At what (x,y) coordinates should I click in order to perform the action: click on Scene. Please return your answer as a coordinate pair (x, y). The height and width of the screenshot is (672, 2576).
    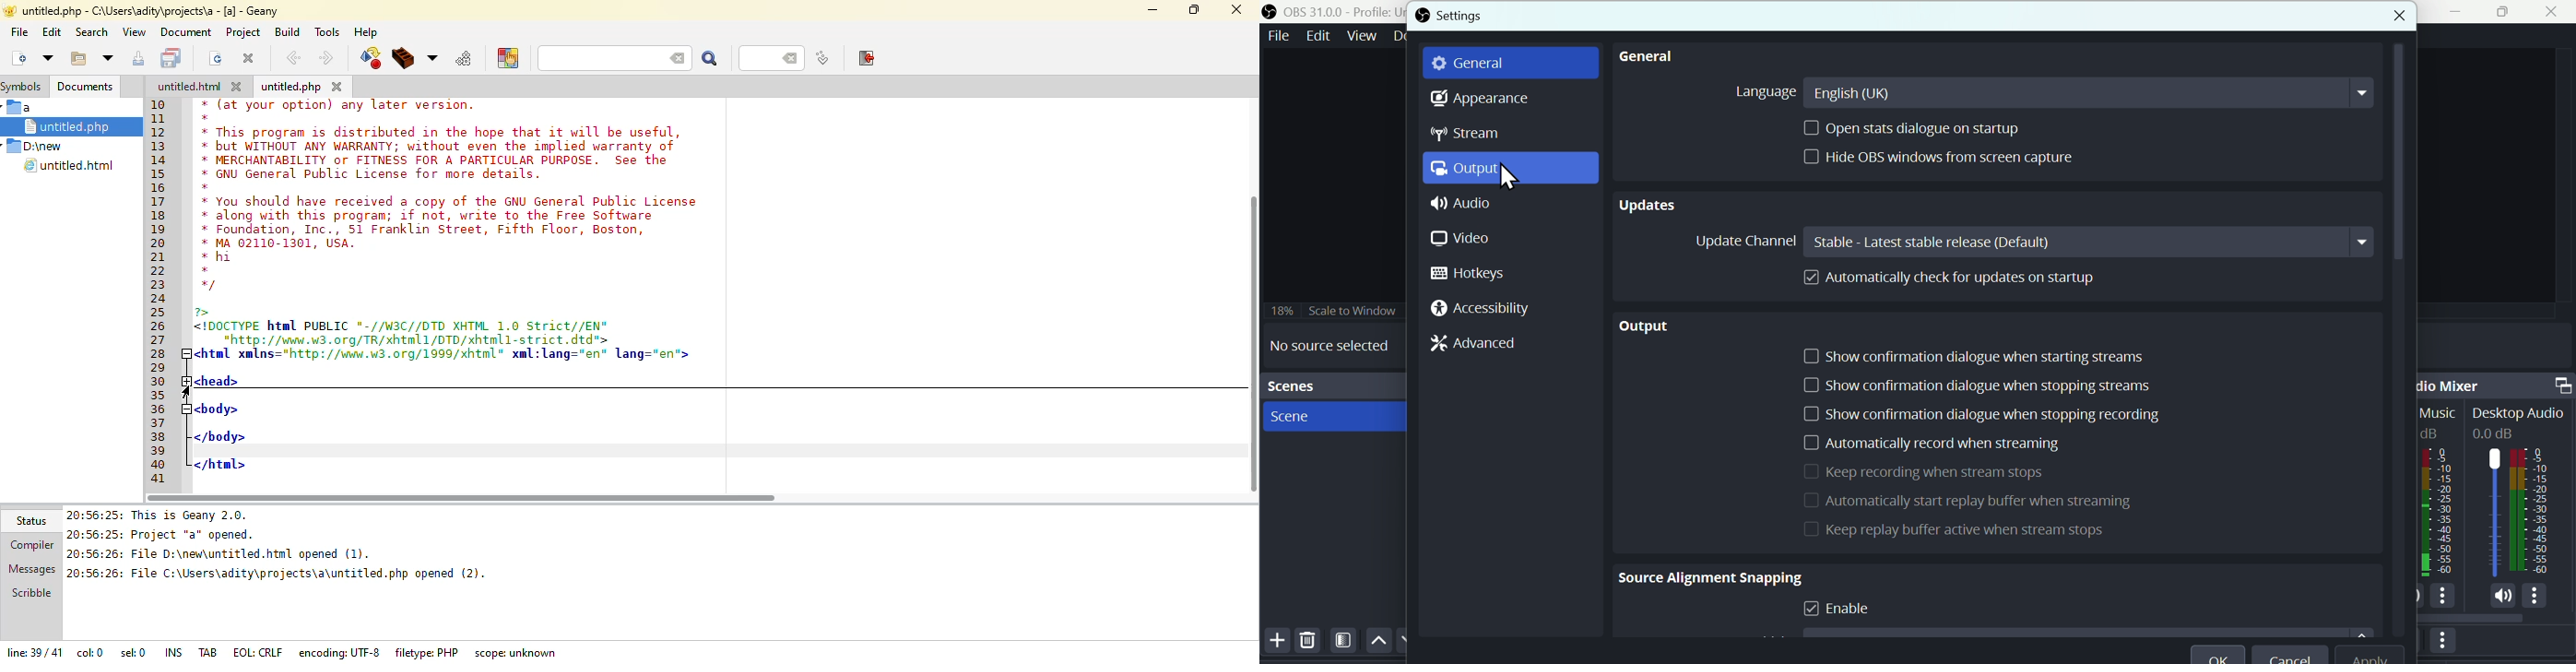
    Looking at the image, I should click on (1289, 416).